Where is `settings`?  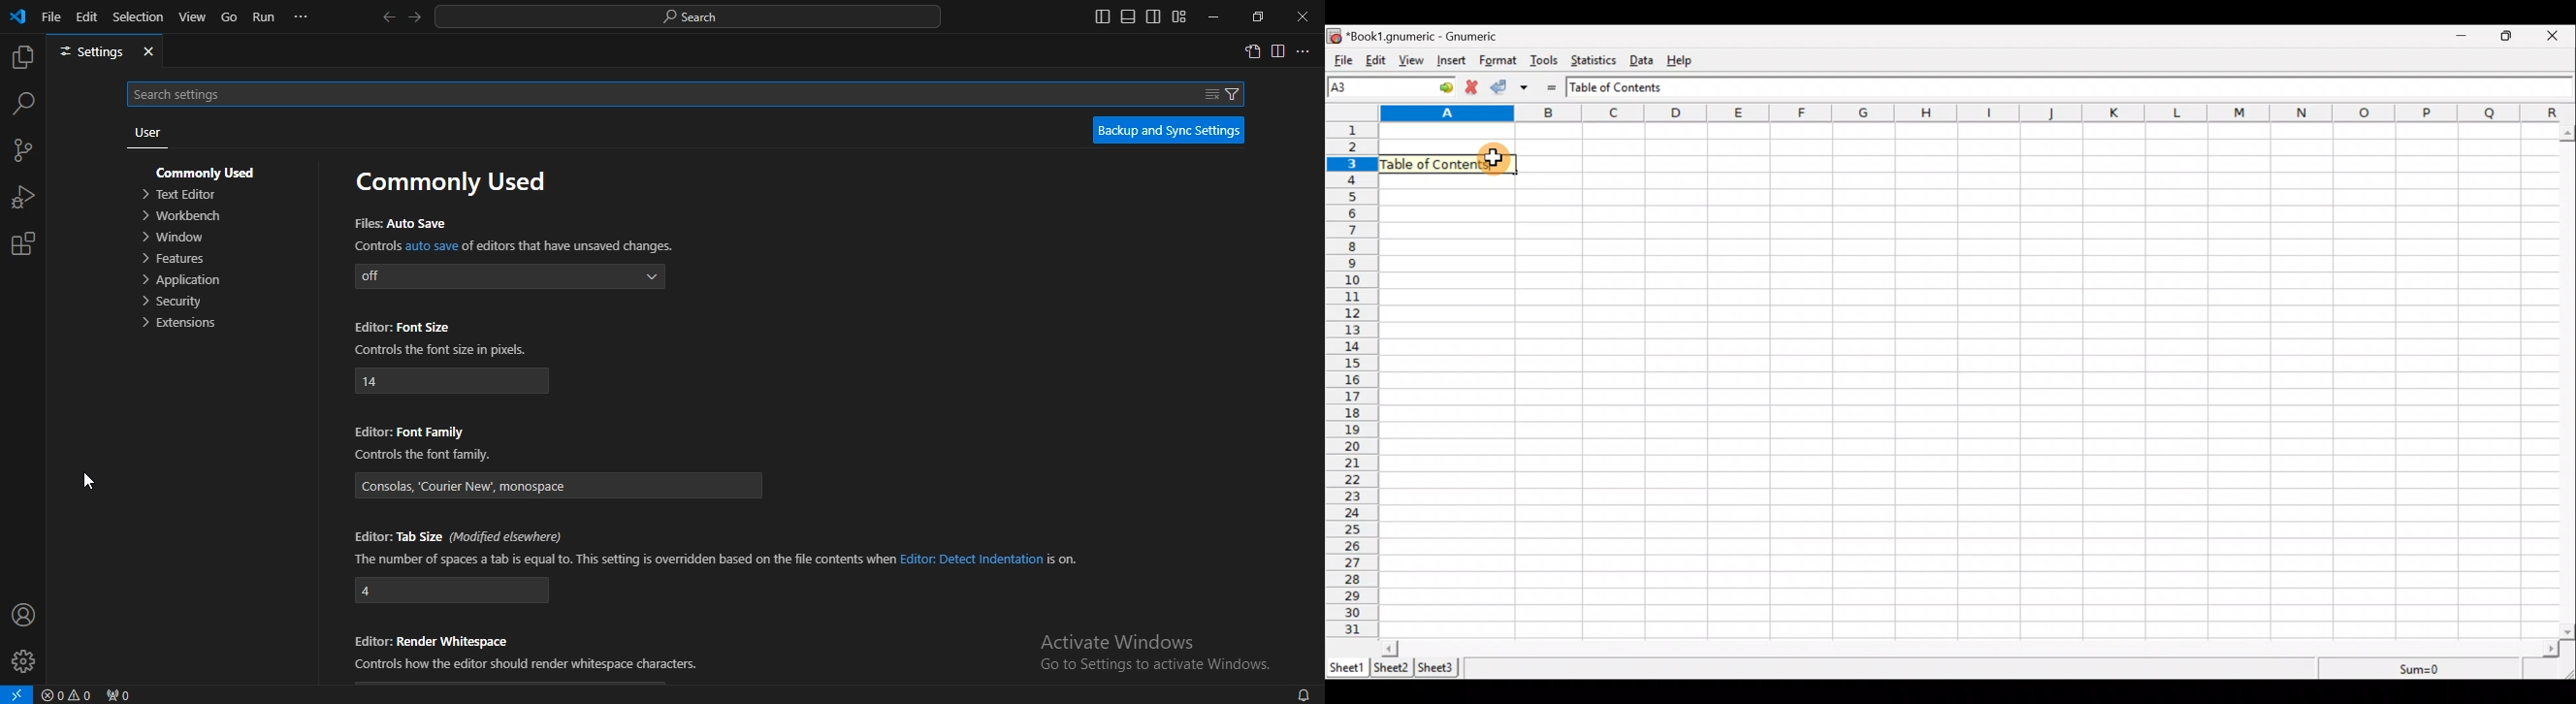
settings is located at coordinates (105, 52).